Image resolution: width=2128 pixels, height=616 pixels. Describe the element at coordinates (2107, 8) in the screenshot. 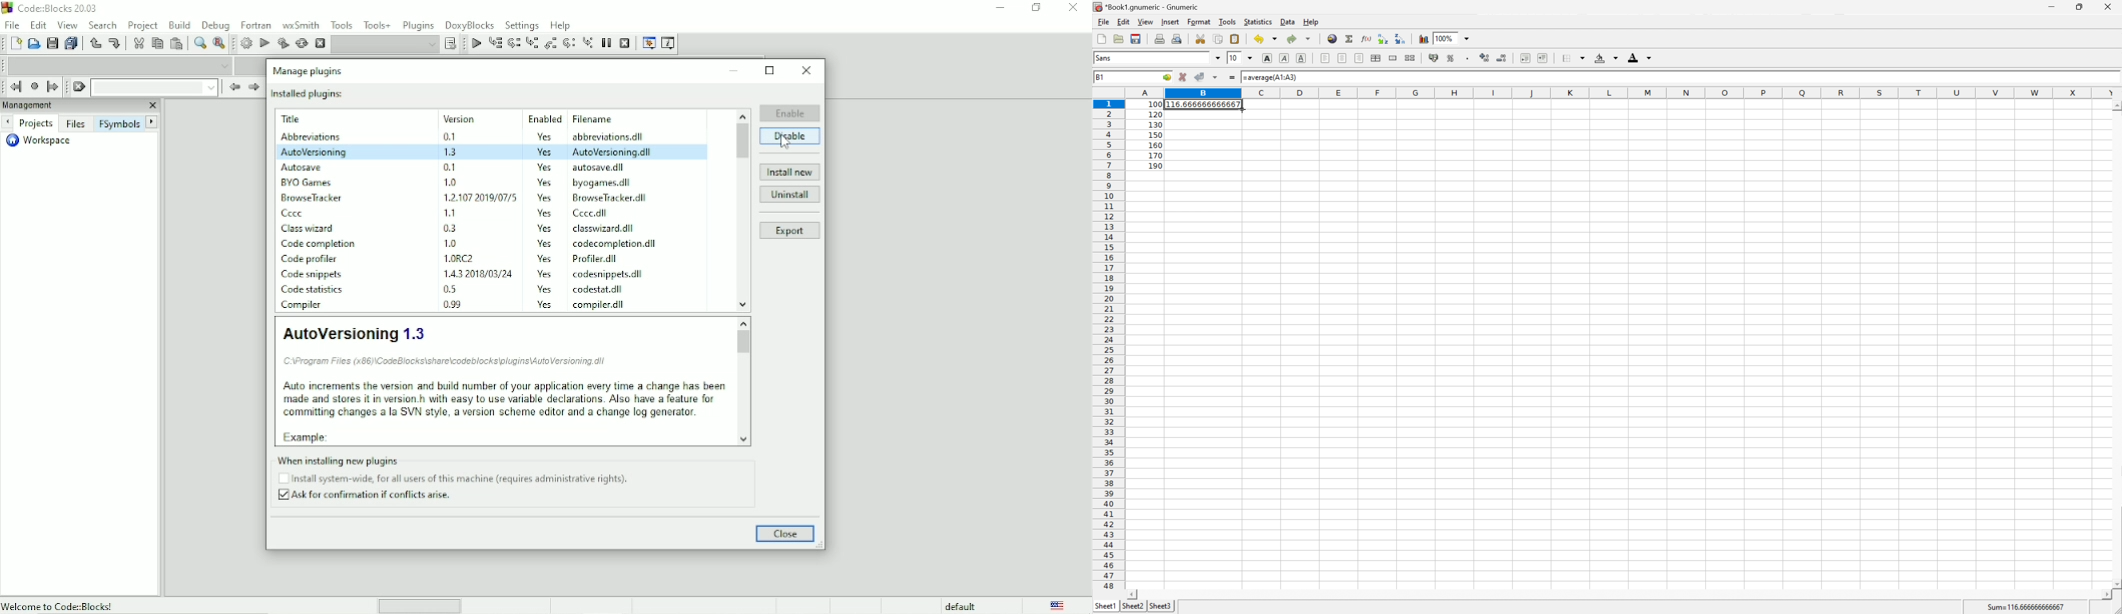

I see `Close` at that location.